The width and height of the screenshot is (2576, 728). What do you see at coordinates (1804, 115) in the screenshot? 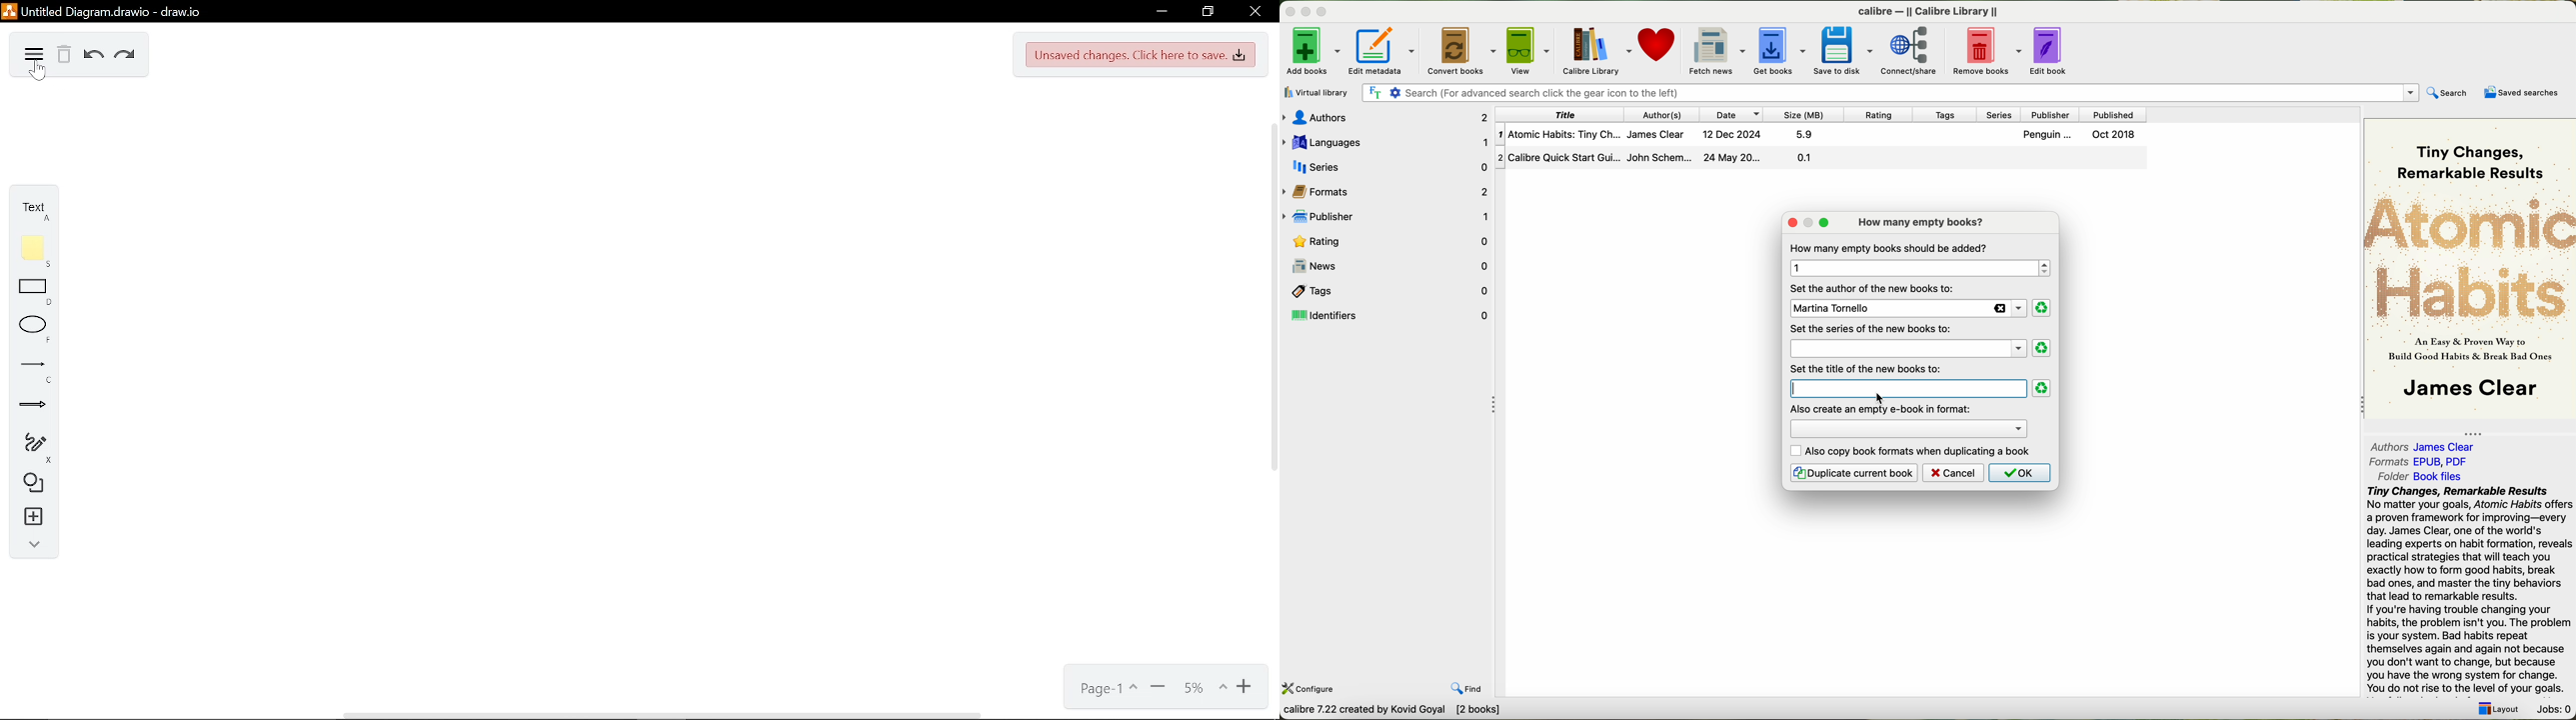
I see `size` at bounding box center [1804, 115].